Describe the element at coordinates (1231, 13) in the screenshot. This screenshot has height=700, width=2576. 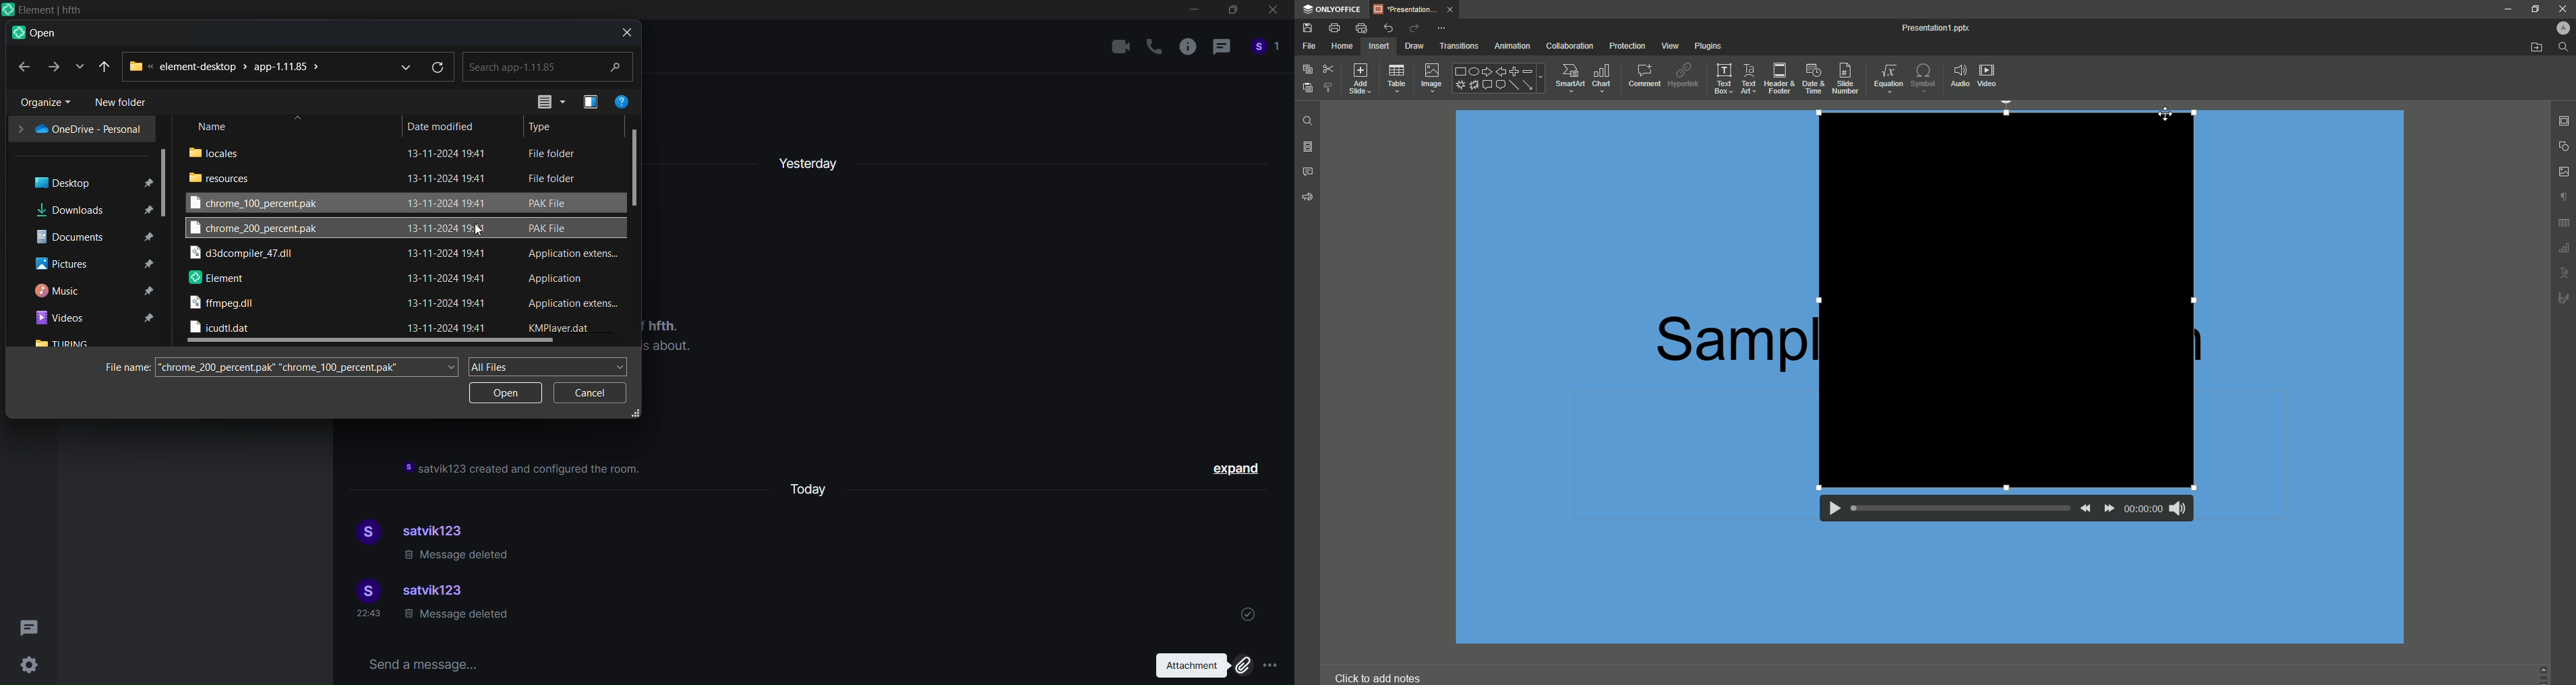
I see `maximize` at that location.